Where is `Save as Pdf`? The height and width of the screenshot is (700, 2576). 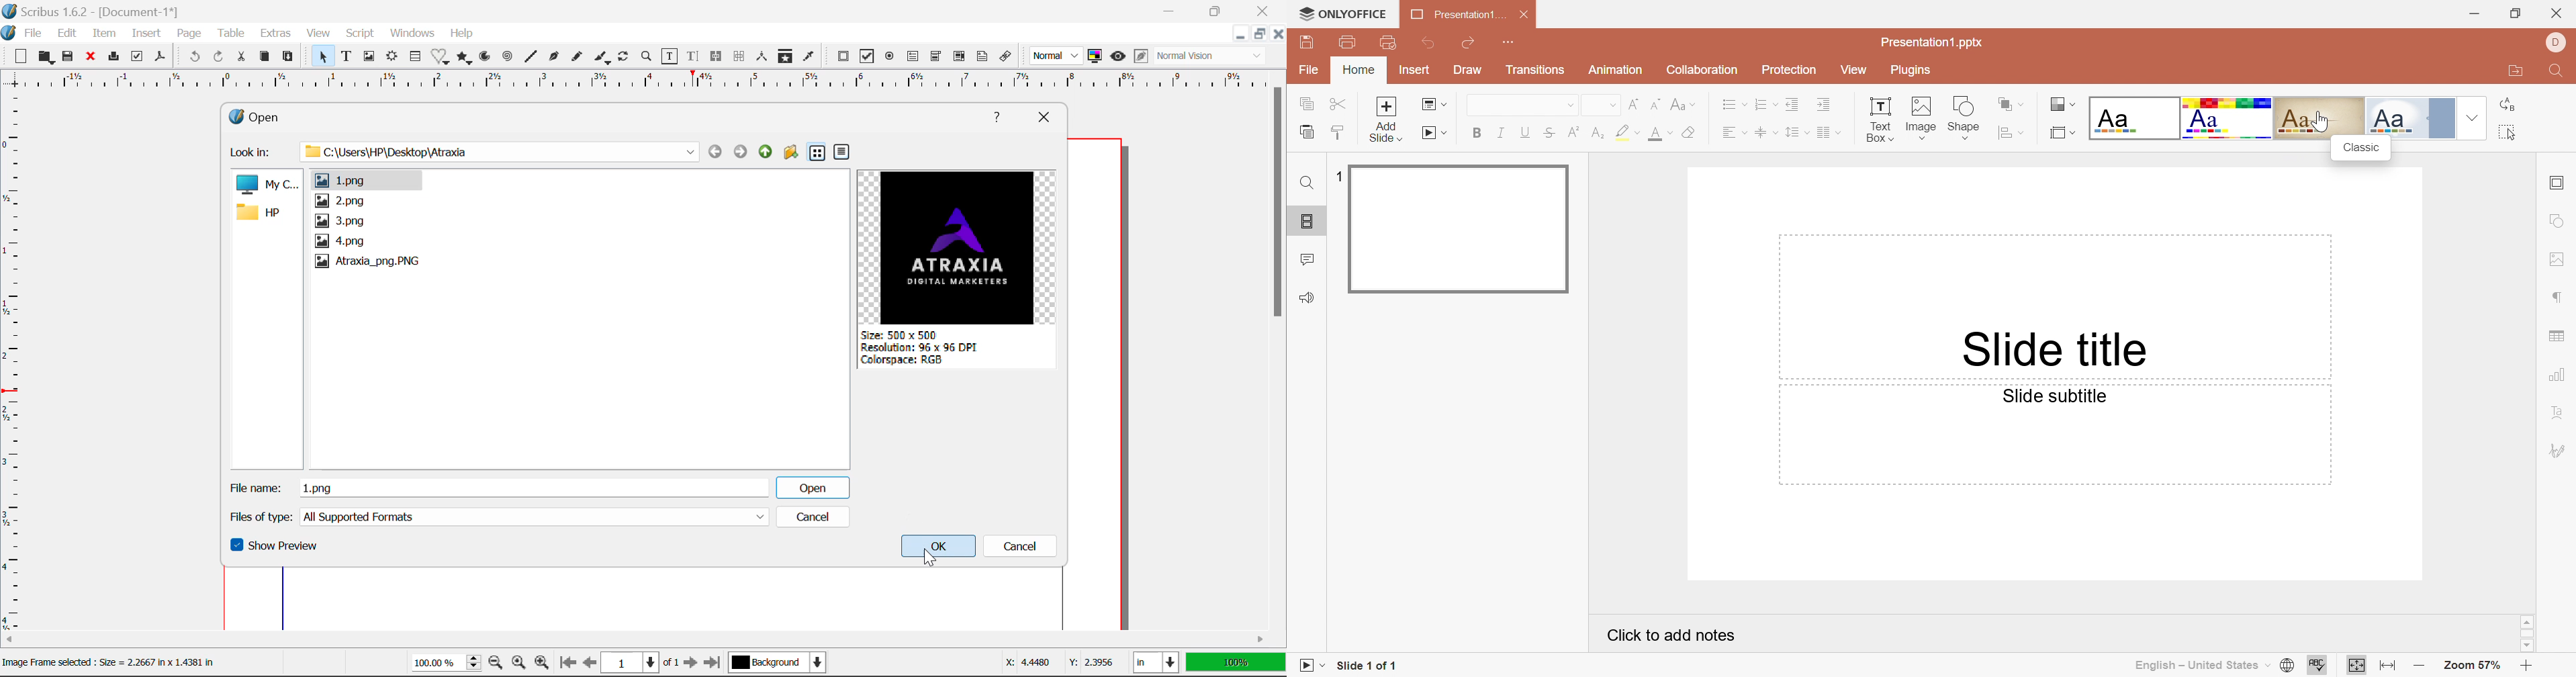 Save as Pdf is located at coordinates (160, 58).